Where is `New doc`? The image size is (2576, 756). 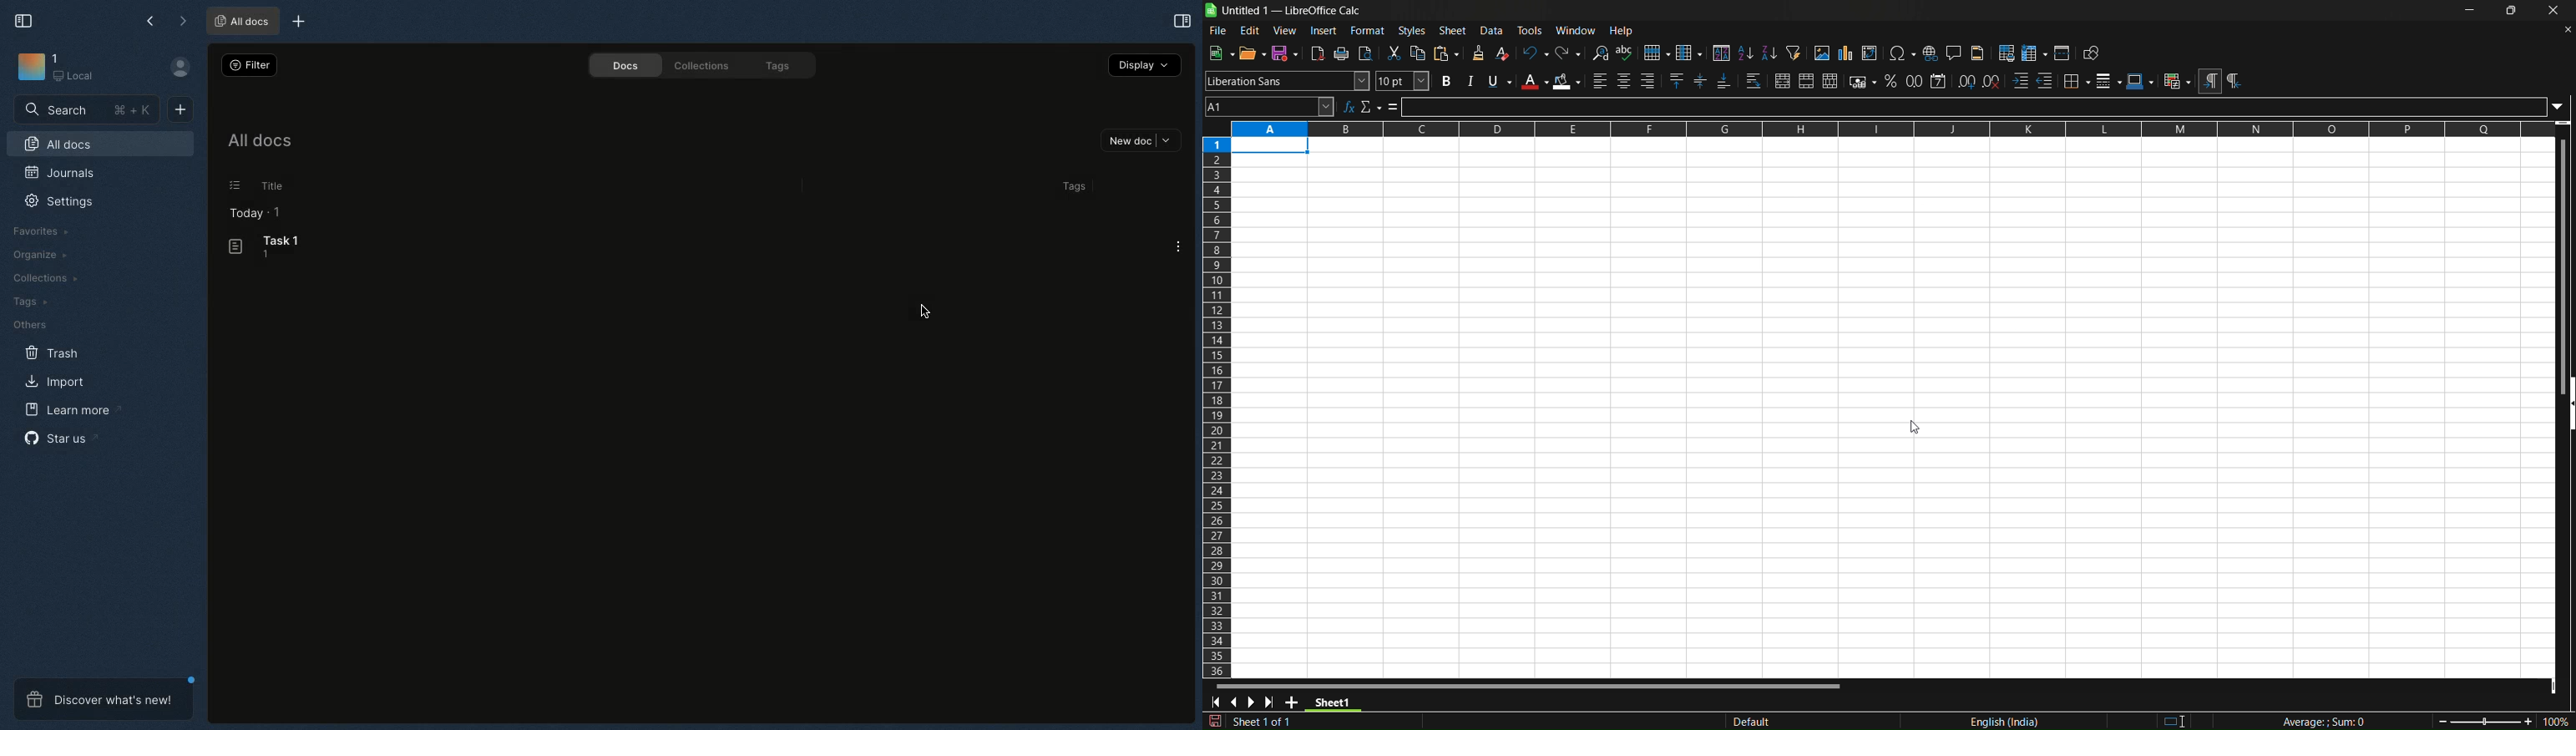
New doc is located at coordinates (1143, 142).